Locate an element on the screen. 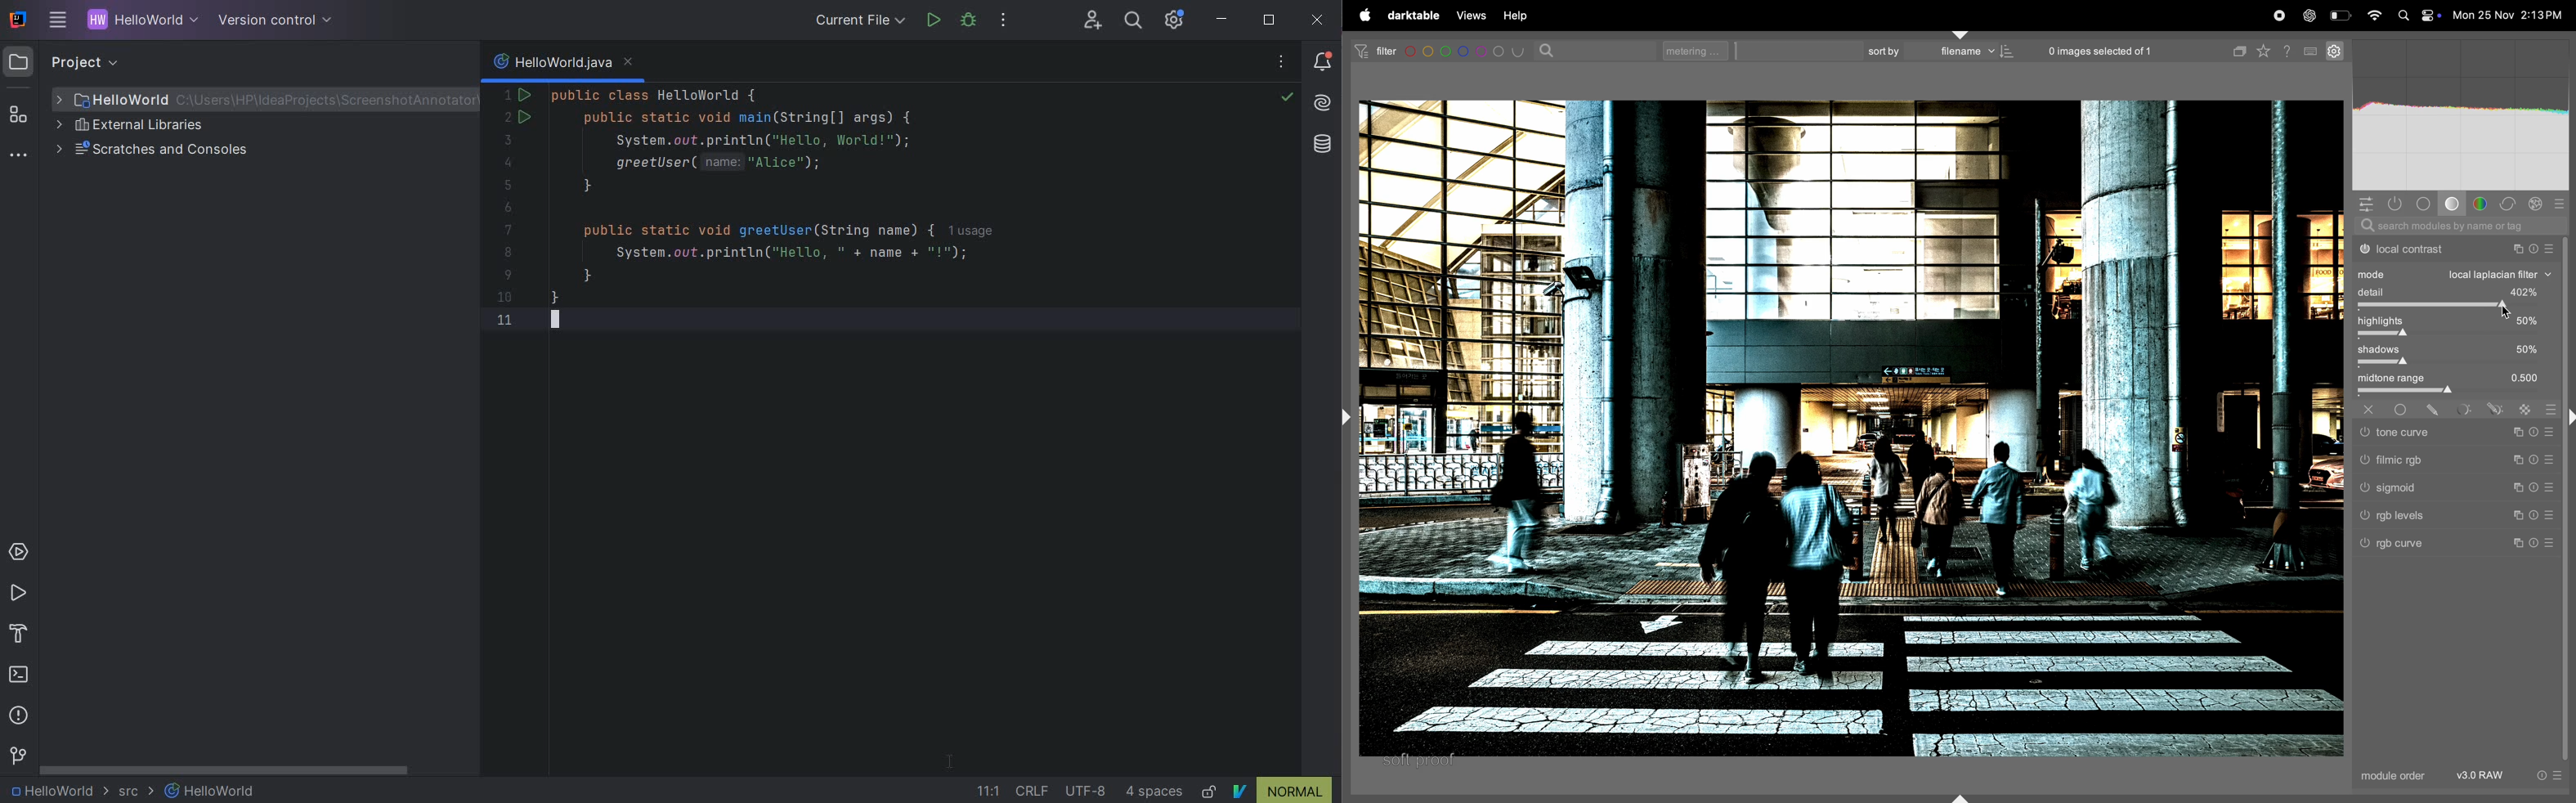 The image size is (2576, 812). histogram is located at coordinates (2461, 116).